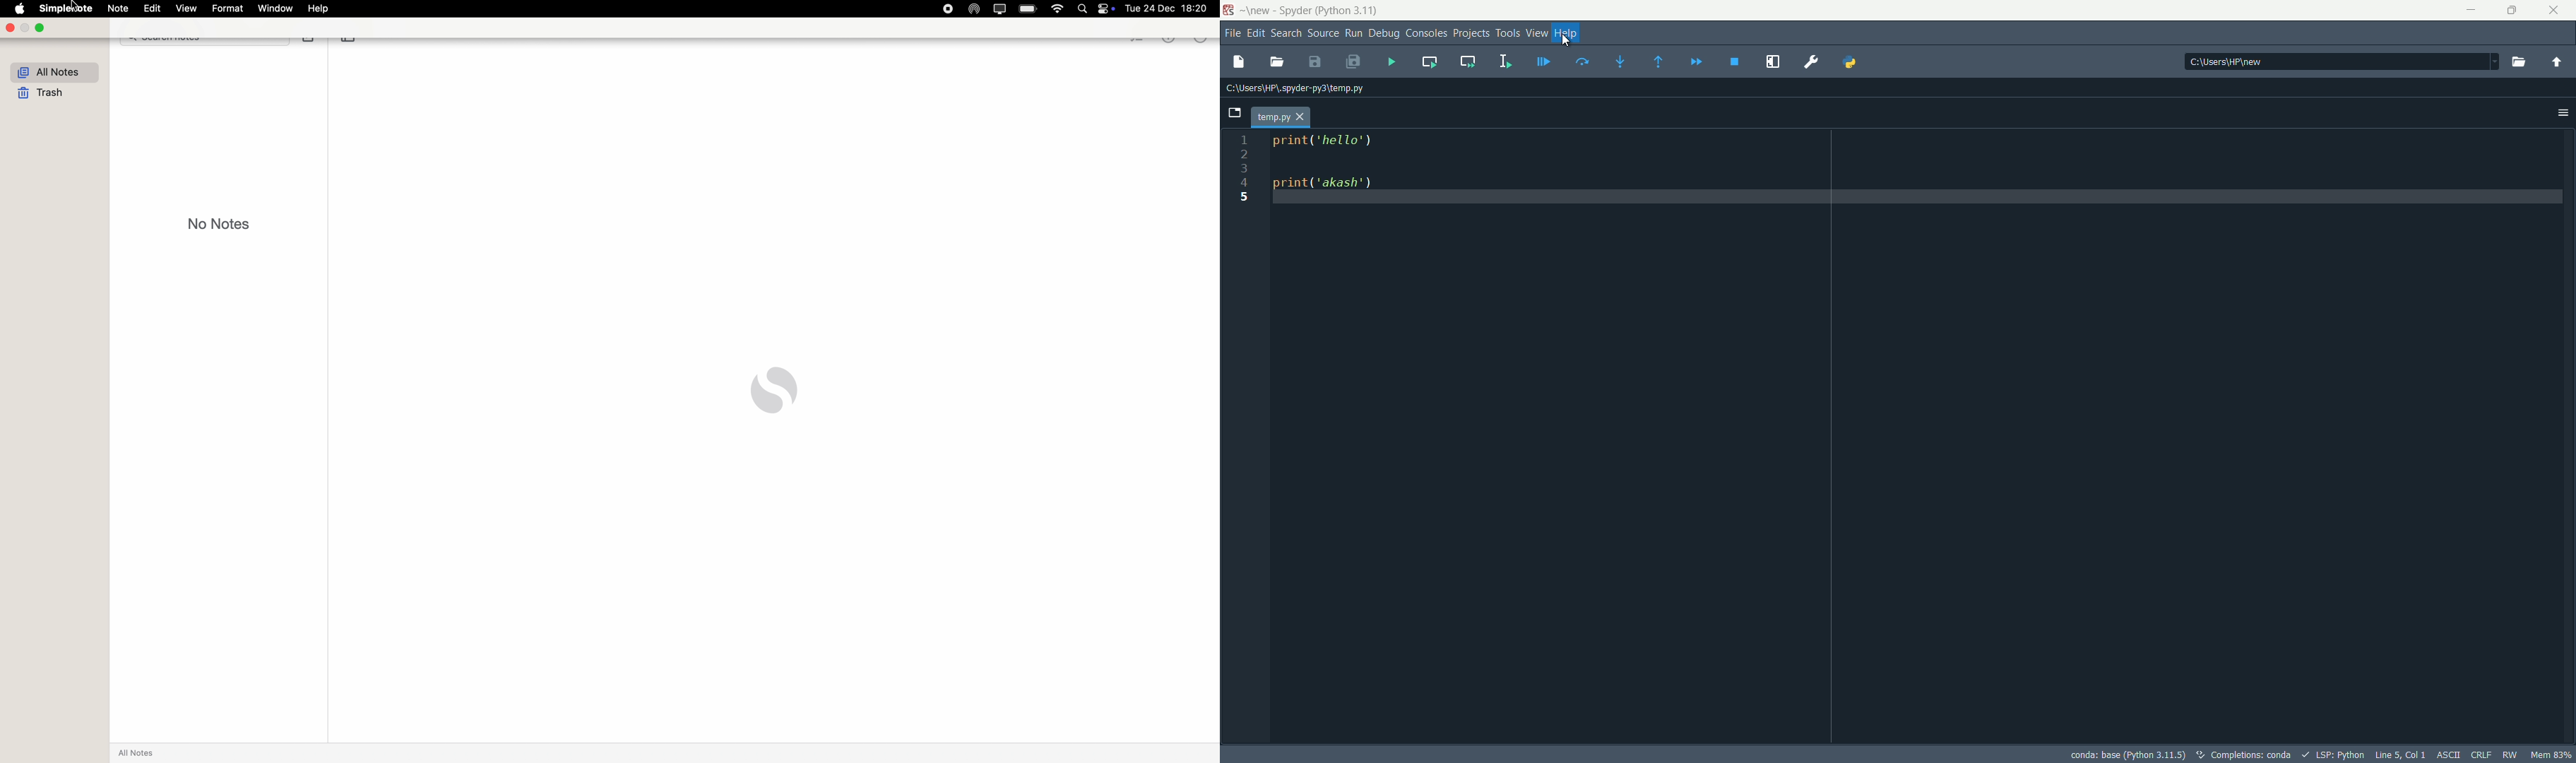 Image resolution: width=2576 pixels, height=784 pixels. I want to click on options, so click(2563, 113).